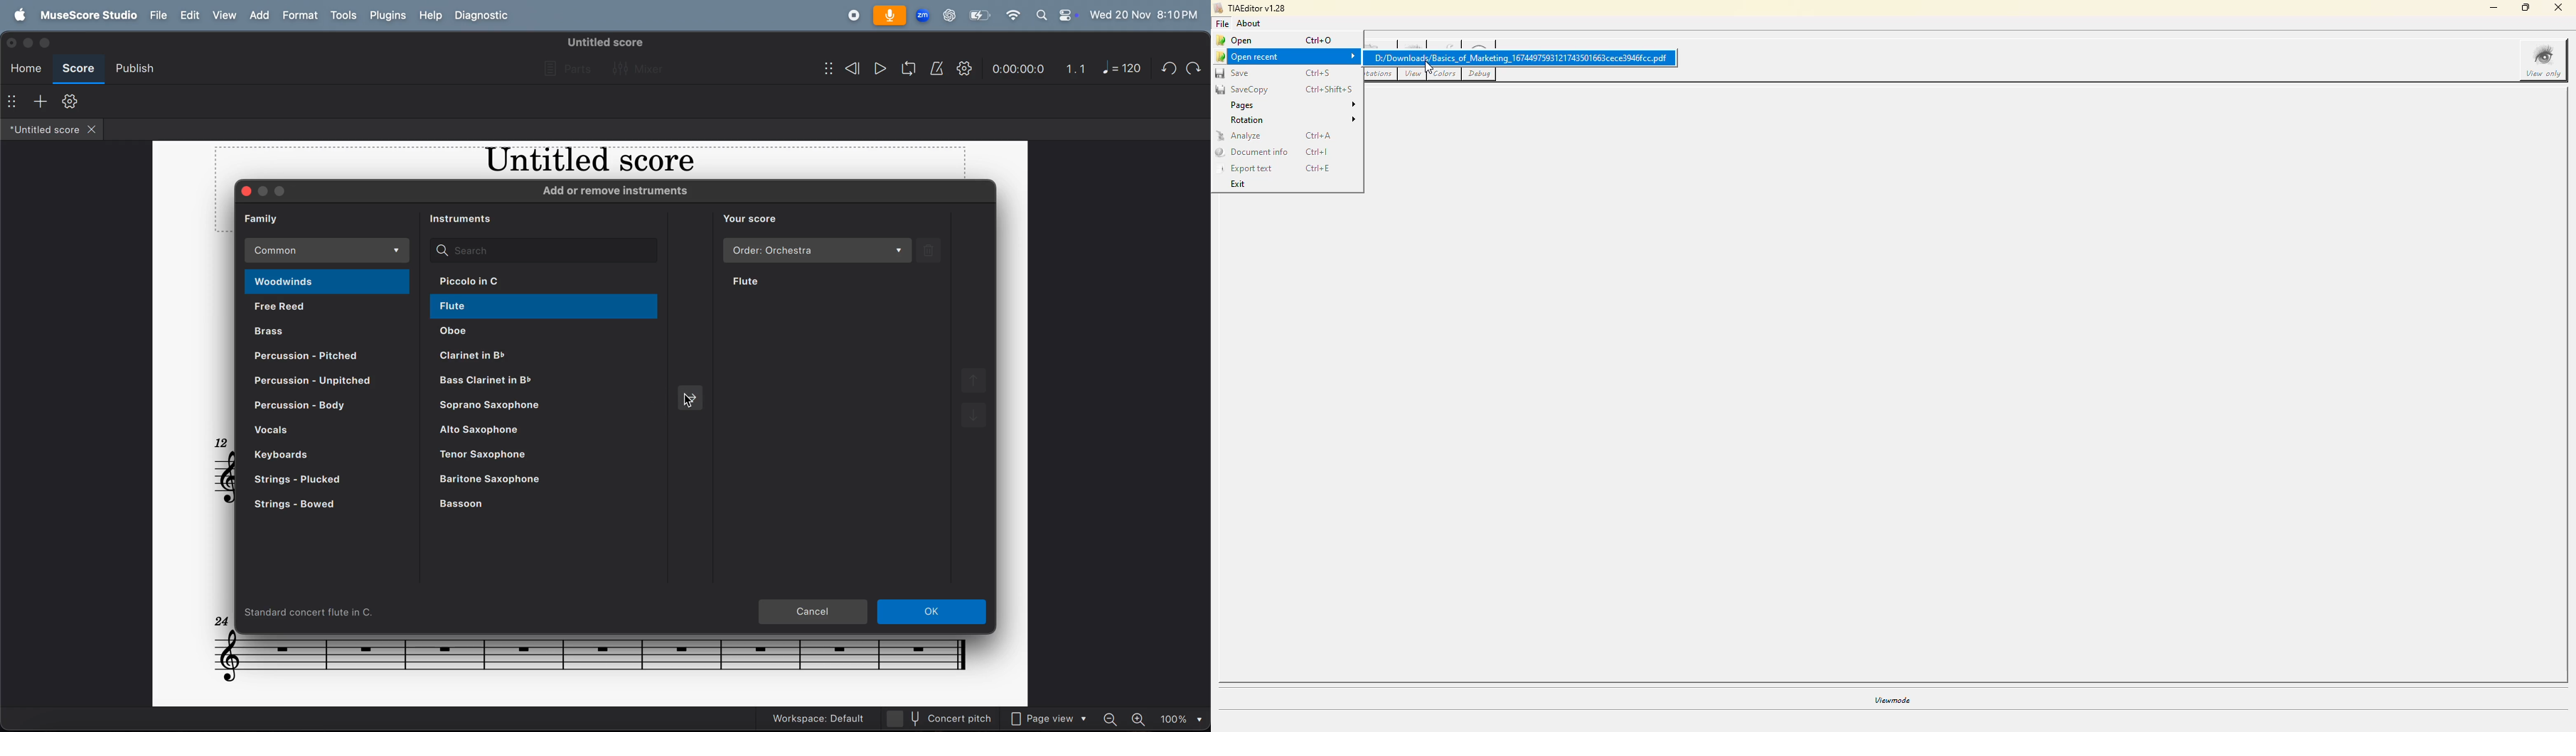 Image resolution: width=2576 pixels, height=756 pixels. Describe the element at coordinates (1241, 136) in the screenshot. I see `analyze` at that location.